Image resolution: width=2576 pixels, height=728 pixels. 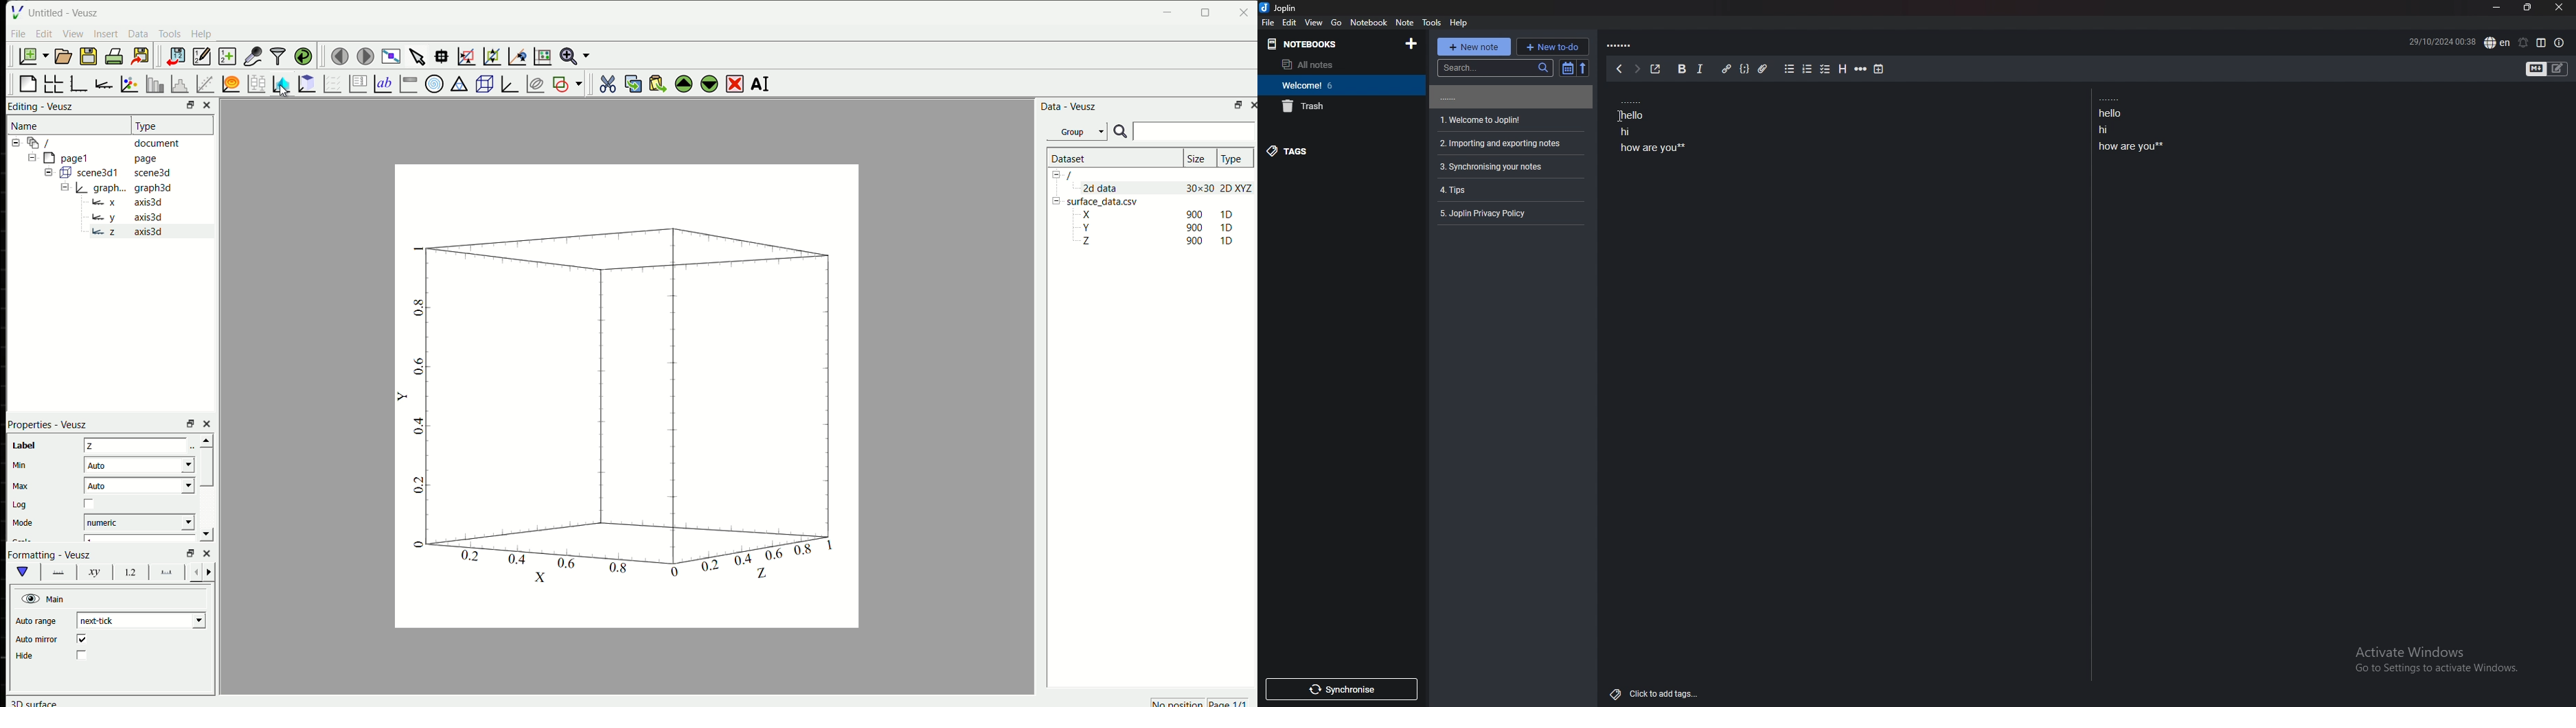 What do you see at coordinates (198, 620) in the screenshot?
I see `Drop-down ` at bounding box center [198, 620].